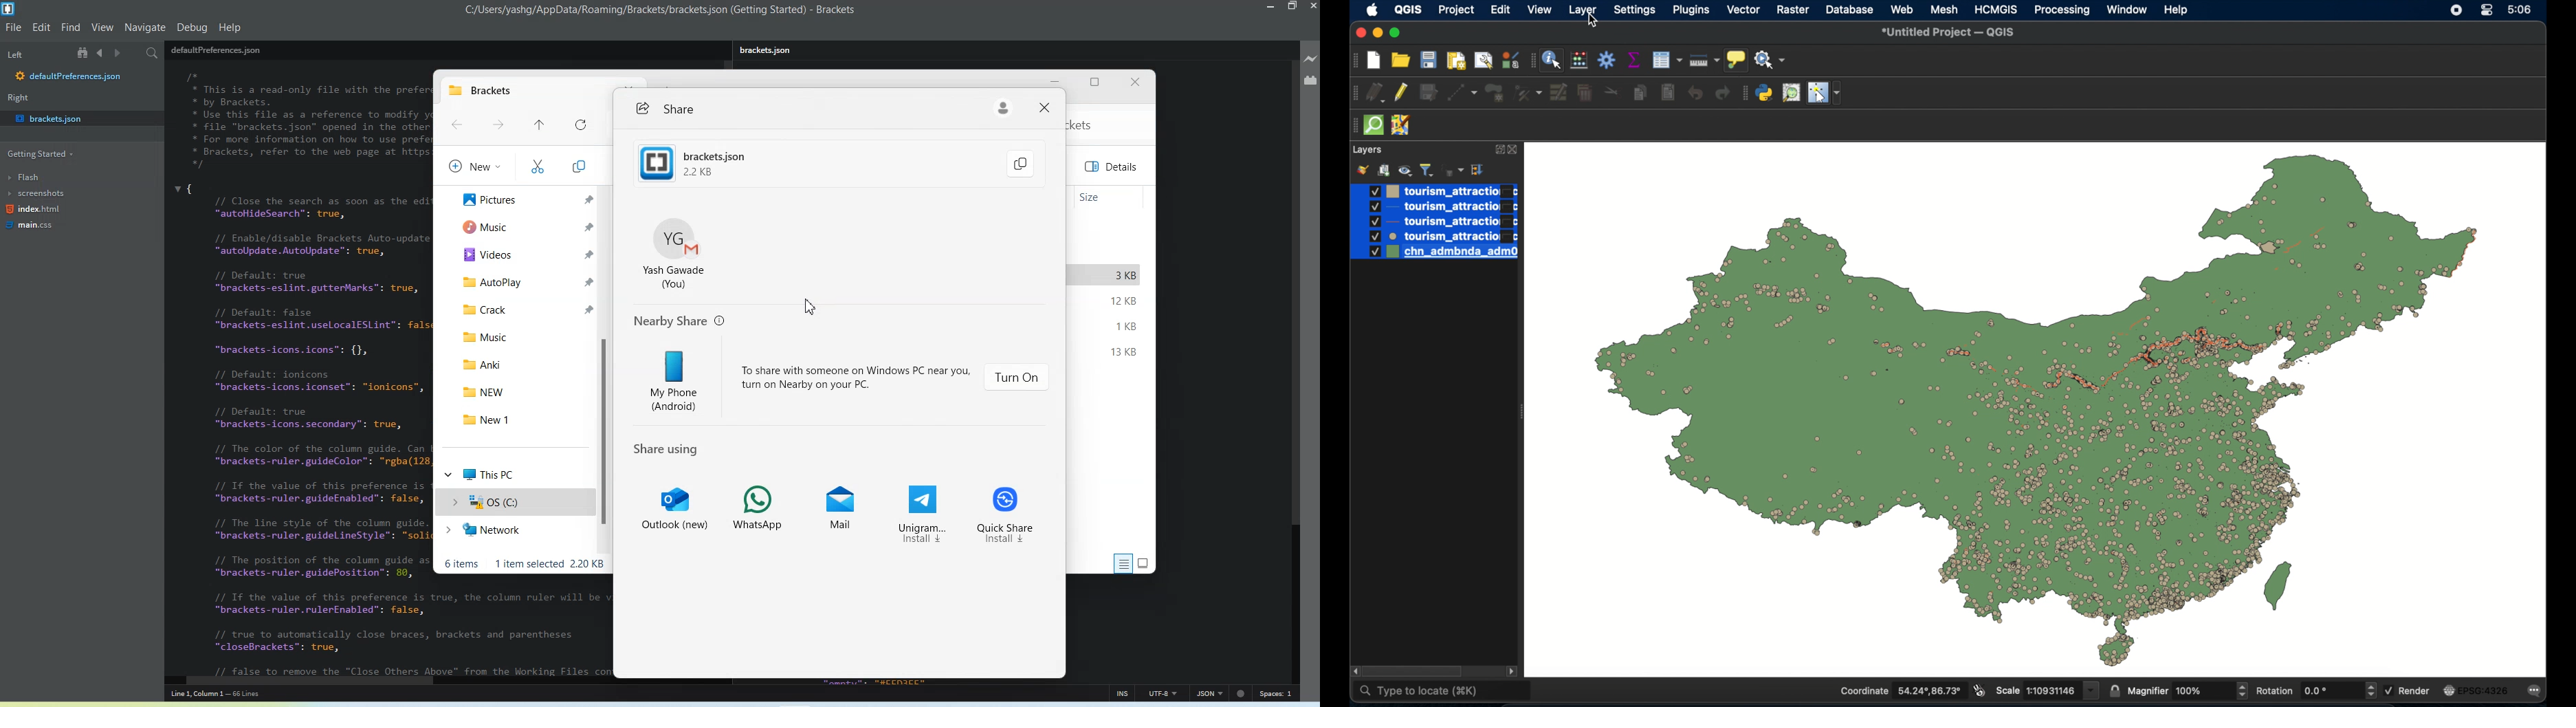 This screenshot has height=728, width=2576. What do you see at coordinates (1310, 80) in the screenshot?
I see `Extension Manager` at bounding box center [1310, 80].